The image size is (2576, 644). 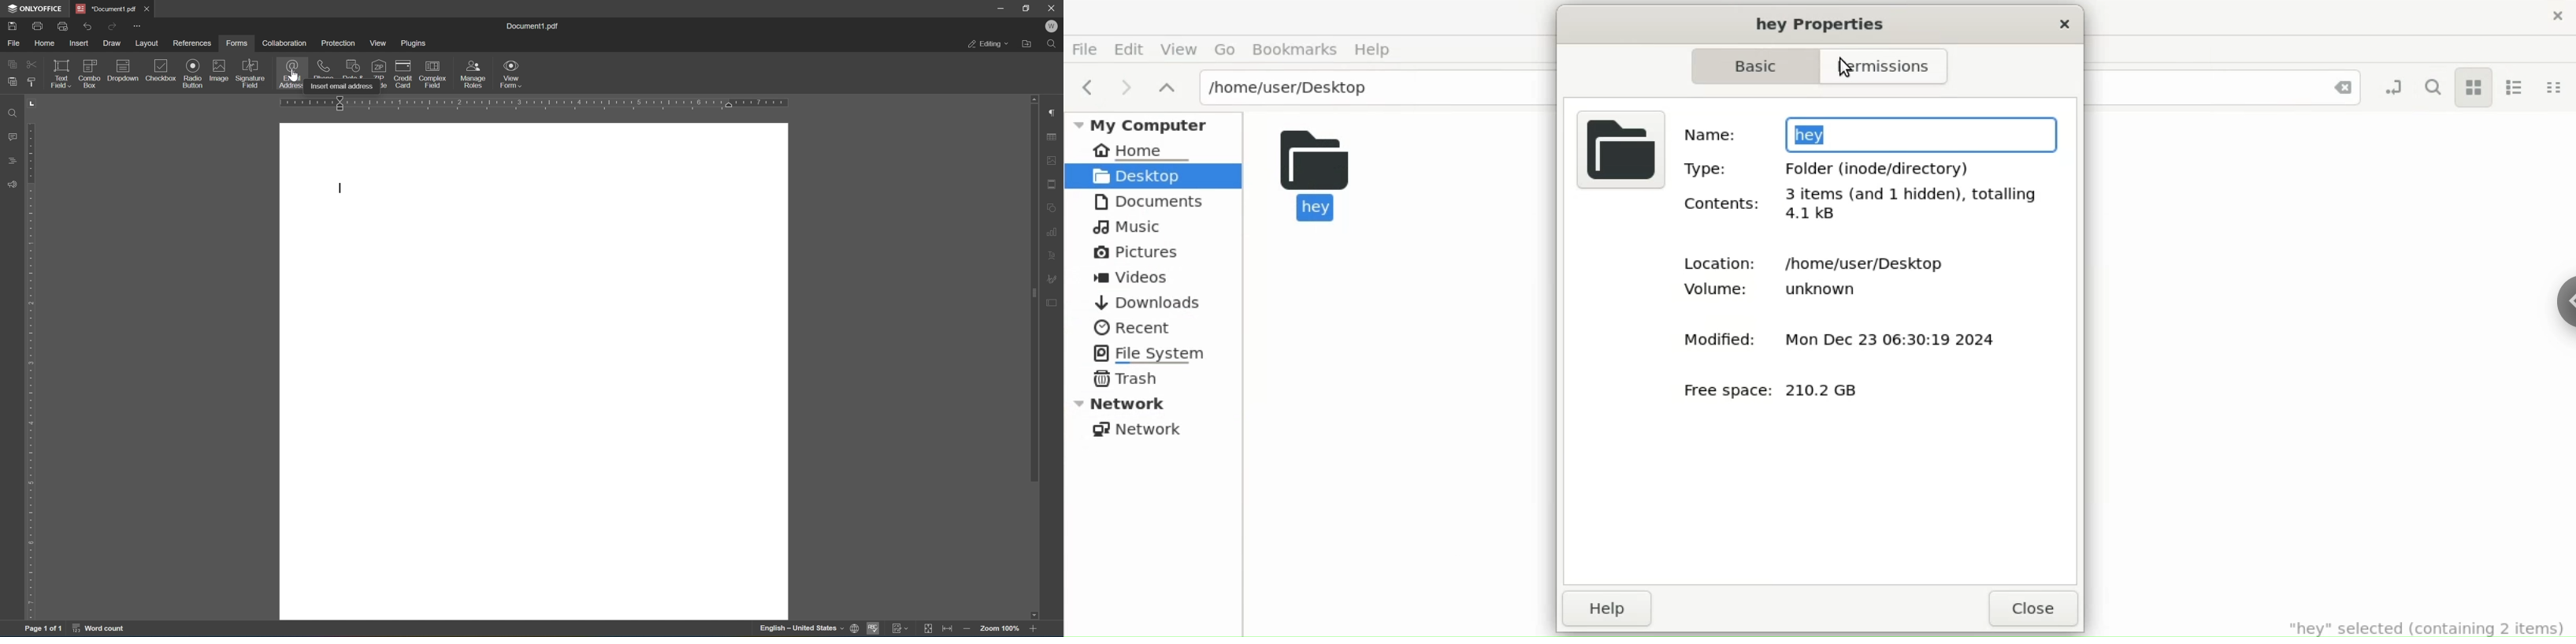 What do you see at coordinates (137, 24) in the screenshot?
I see `customize quick access toolbar` at bounding box center [137, 24].